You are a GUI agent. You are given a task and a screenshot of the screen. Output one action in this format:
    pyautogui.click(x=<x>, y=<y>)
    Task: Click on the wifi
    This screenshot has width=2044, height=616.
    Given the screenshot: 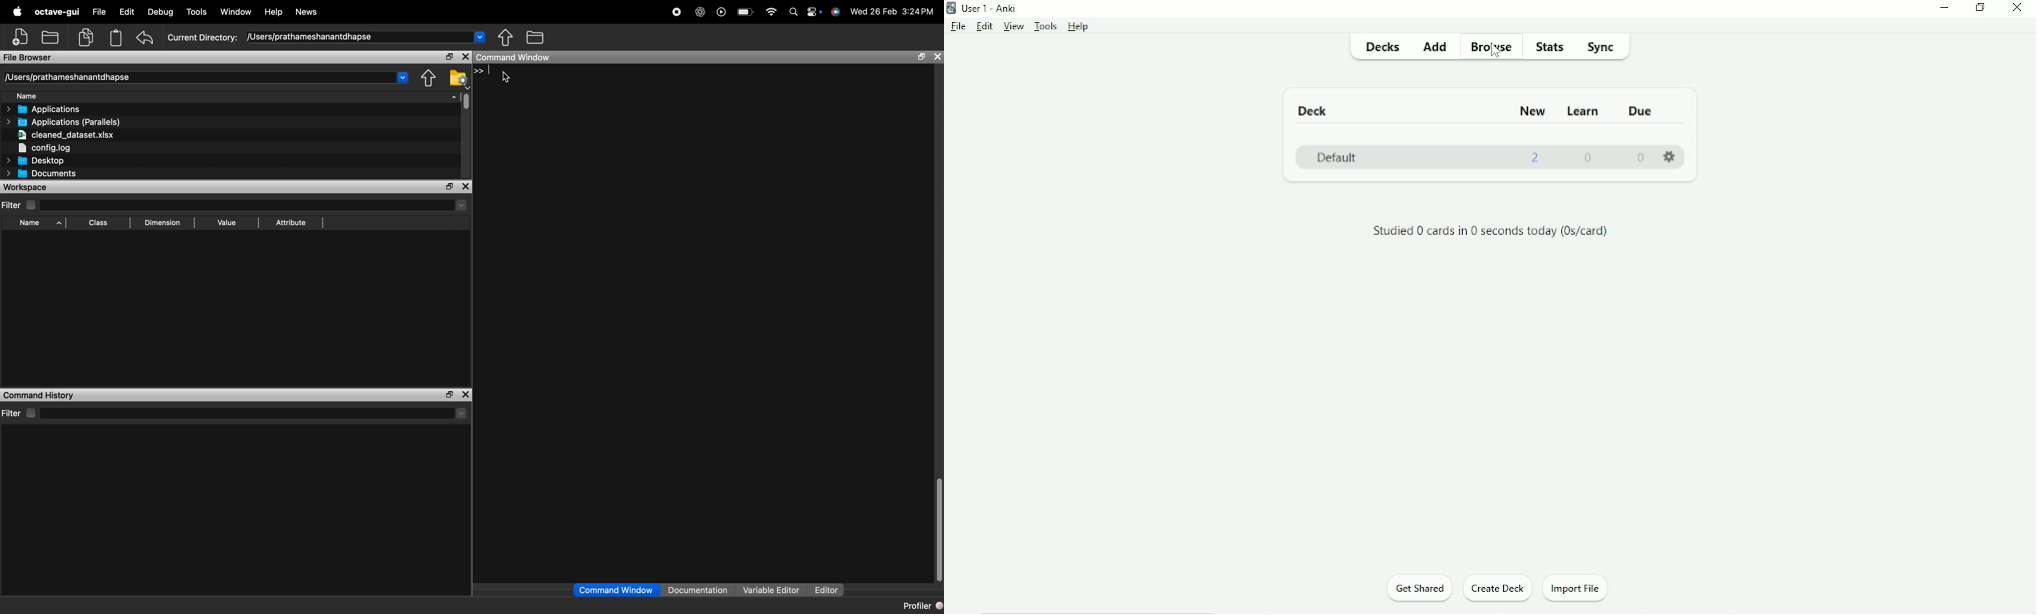 What is the action you would take?
    pyautogui.click(x=770, y=12)
    